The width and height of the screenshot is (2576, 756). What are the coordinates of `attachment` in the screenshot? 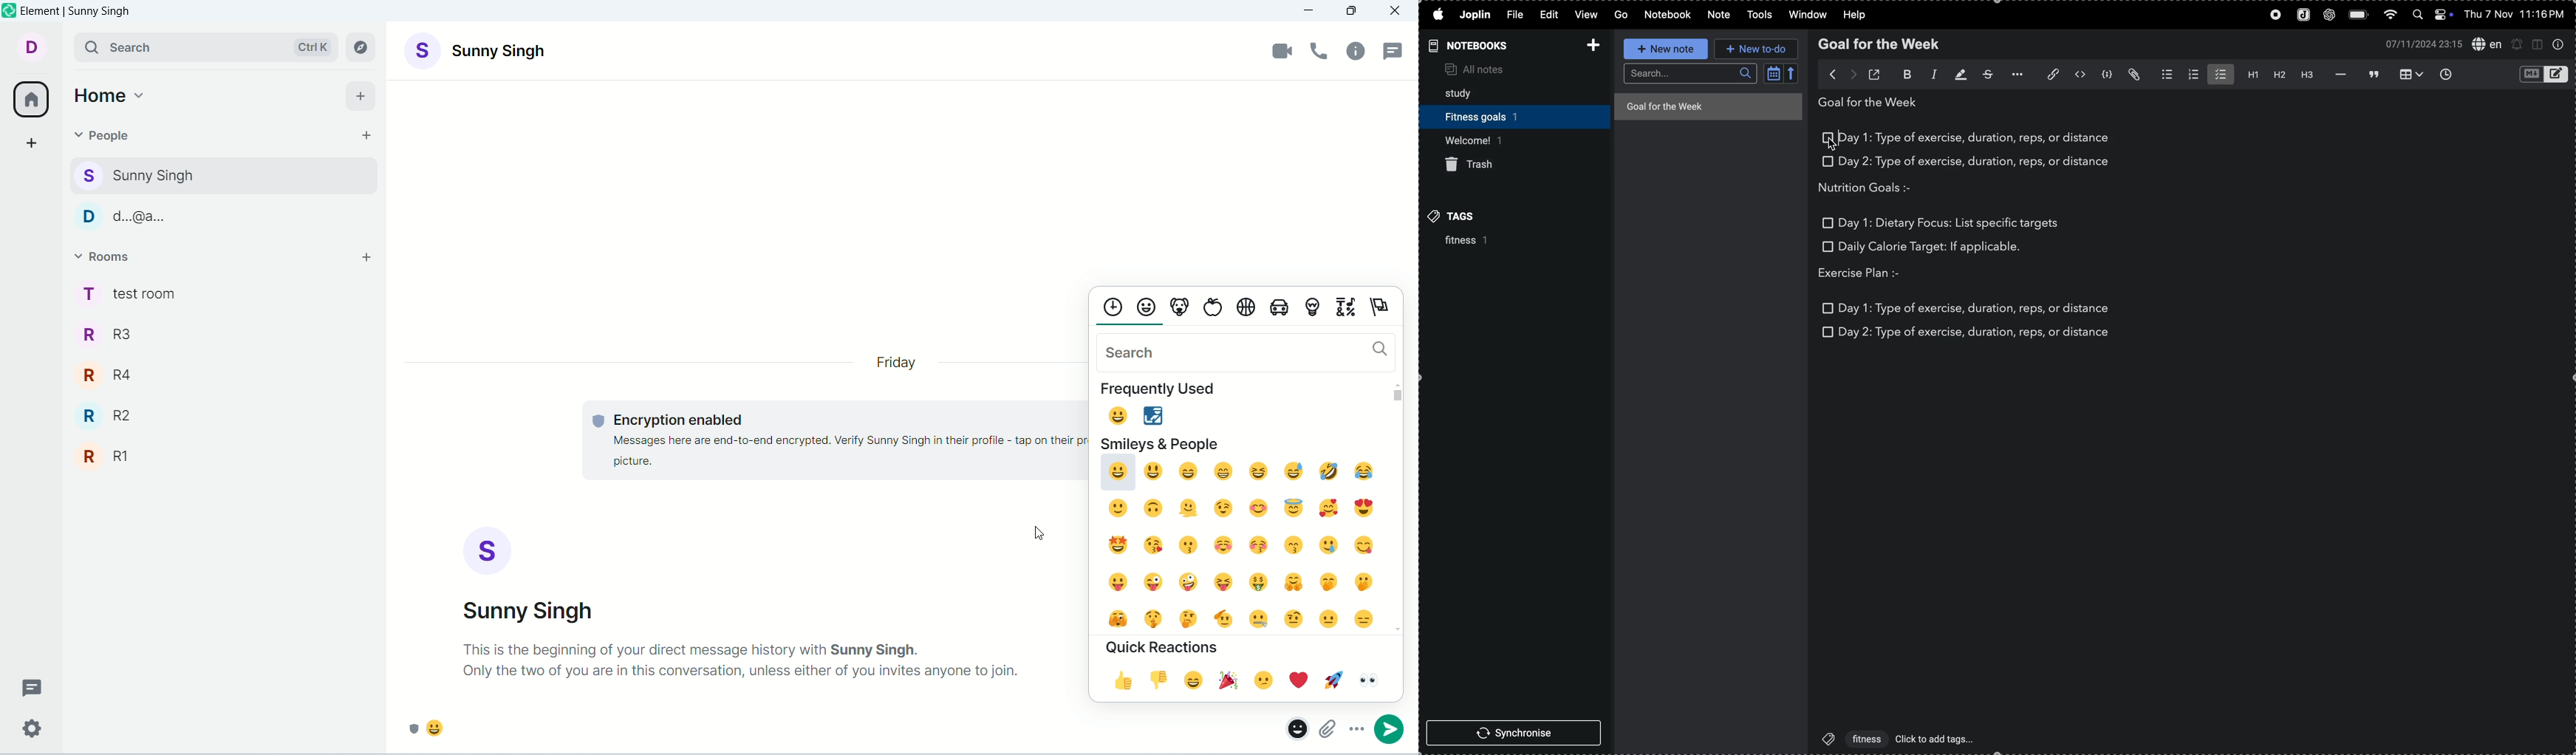 It's located at (1329, 726).